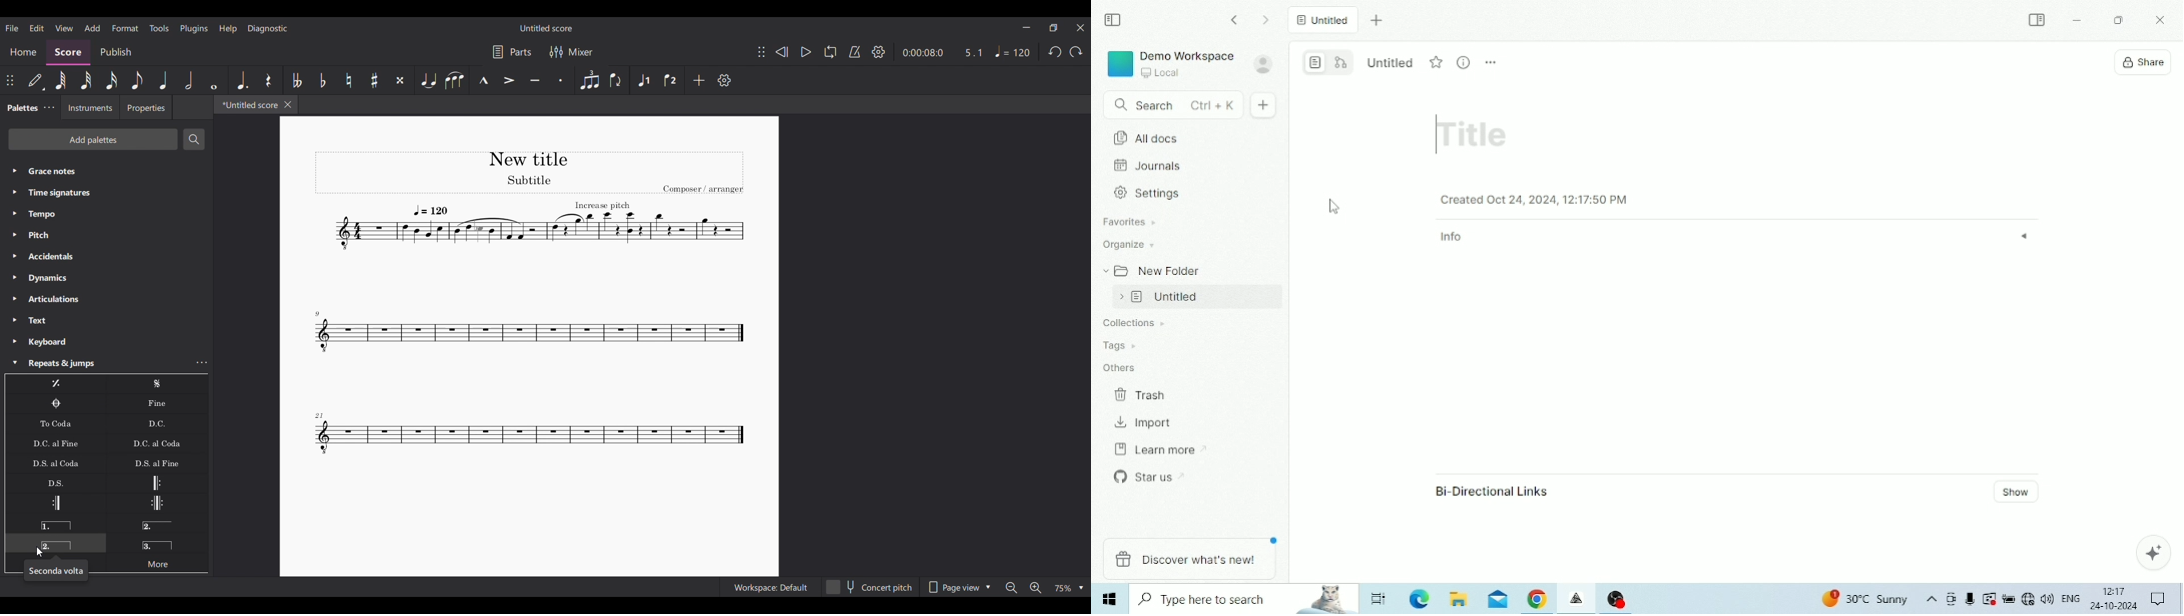 The image size is (2184, 616). I want to click on Home section, so click(23, 52).